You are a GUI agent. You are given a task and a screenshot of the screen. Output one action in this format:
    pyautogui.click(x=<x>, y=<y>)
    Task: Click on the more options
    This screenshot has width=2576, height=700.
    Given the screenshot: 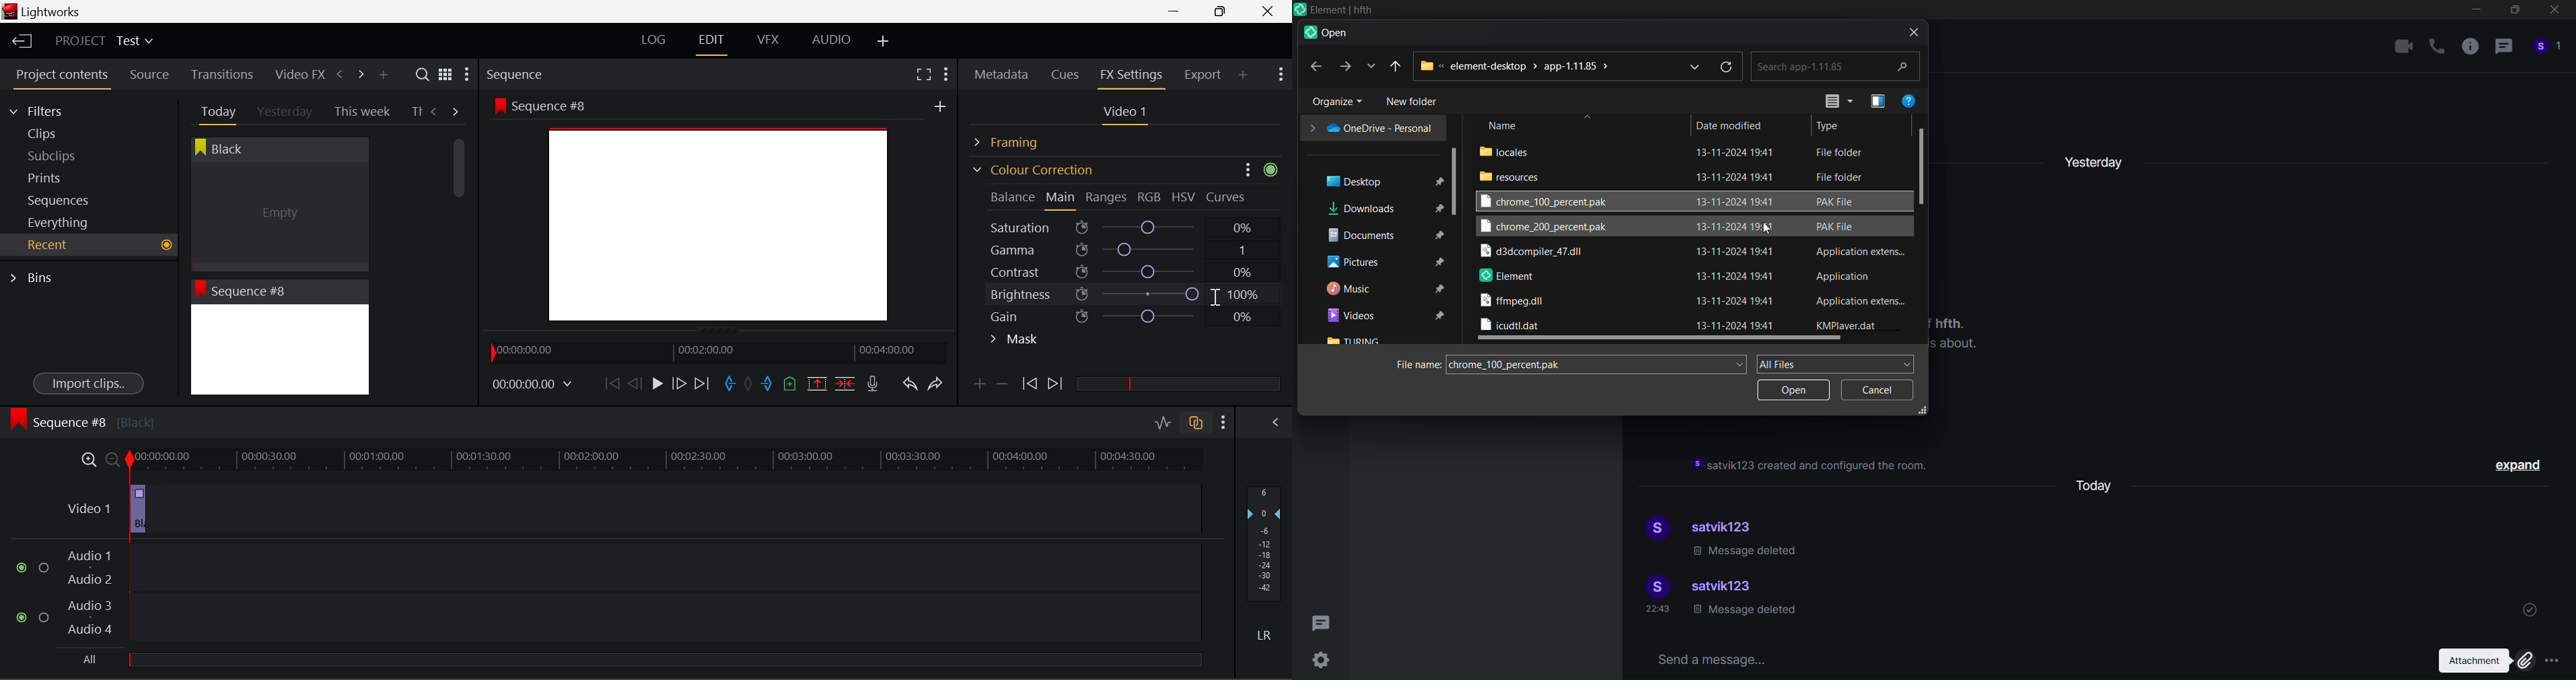 What is the action you would take?
    pyautogui.click(x=2554, y=660)
    